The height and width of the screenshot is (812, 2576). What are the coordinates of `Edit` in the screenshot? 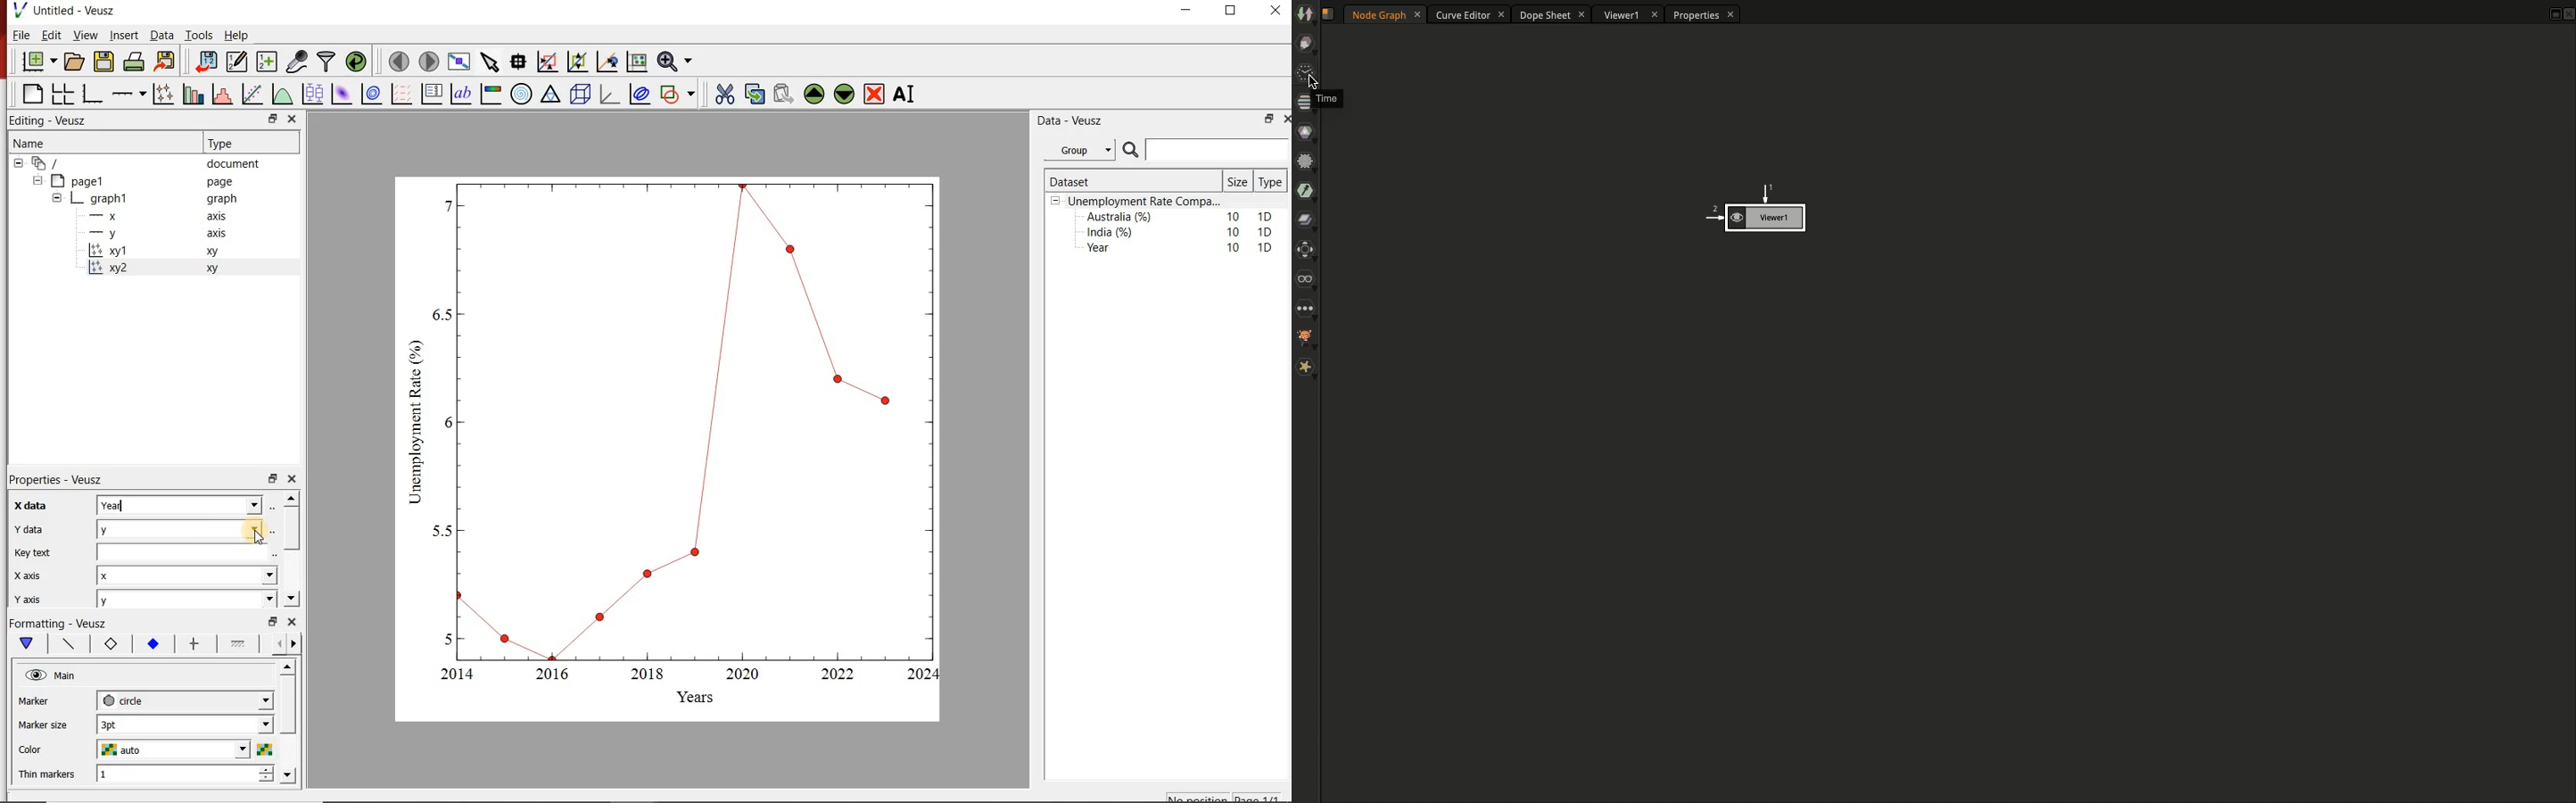 It's located at (49, 35).